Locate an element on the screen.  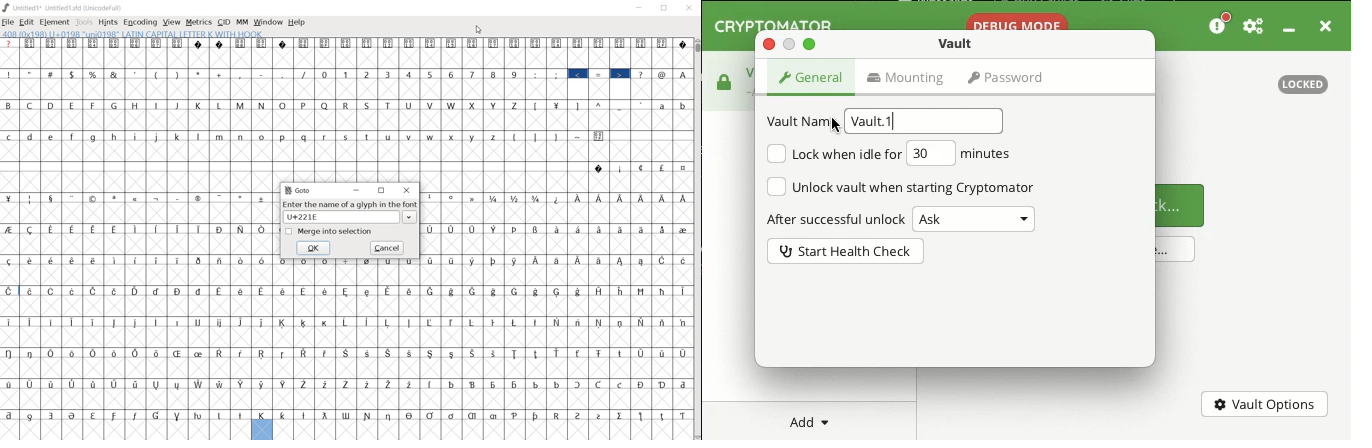
close is located at coordinates (407, 191).